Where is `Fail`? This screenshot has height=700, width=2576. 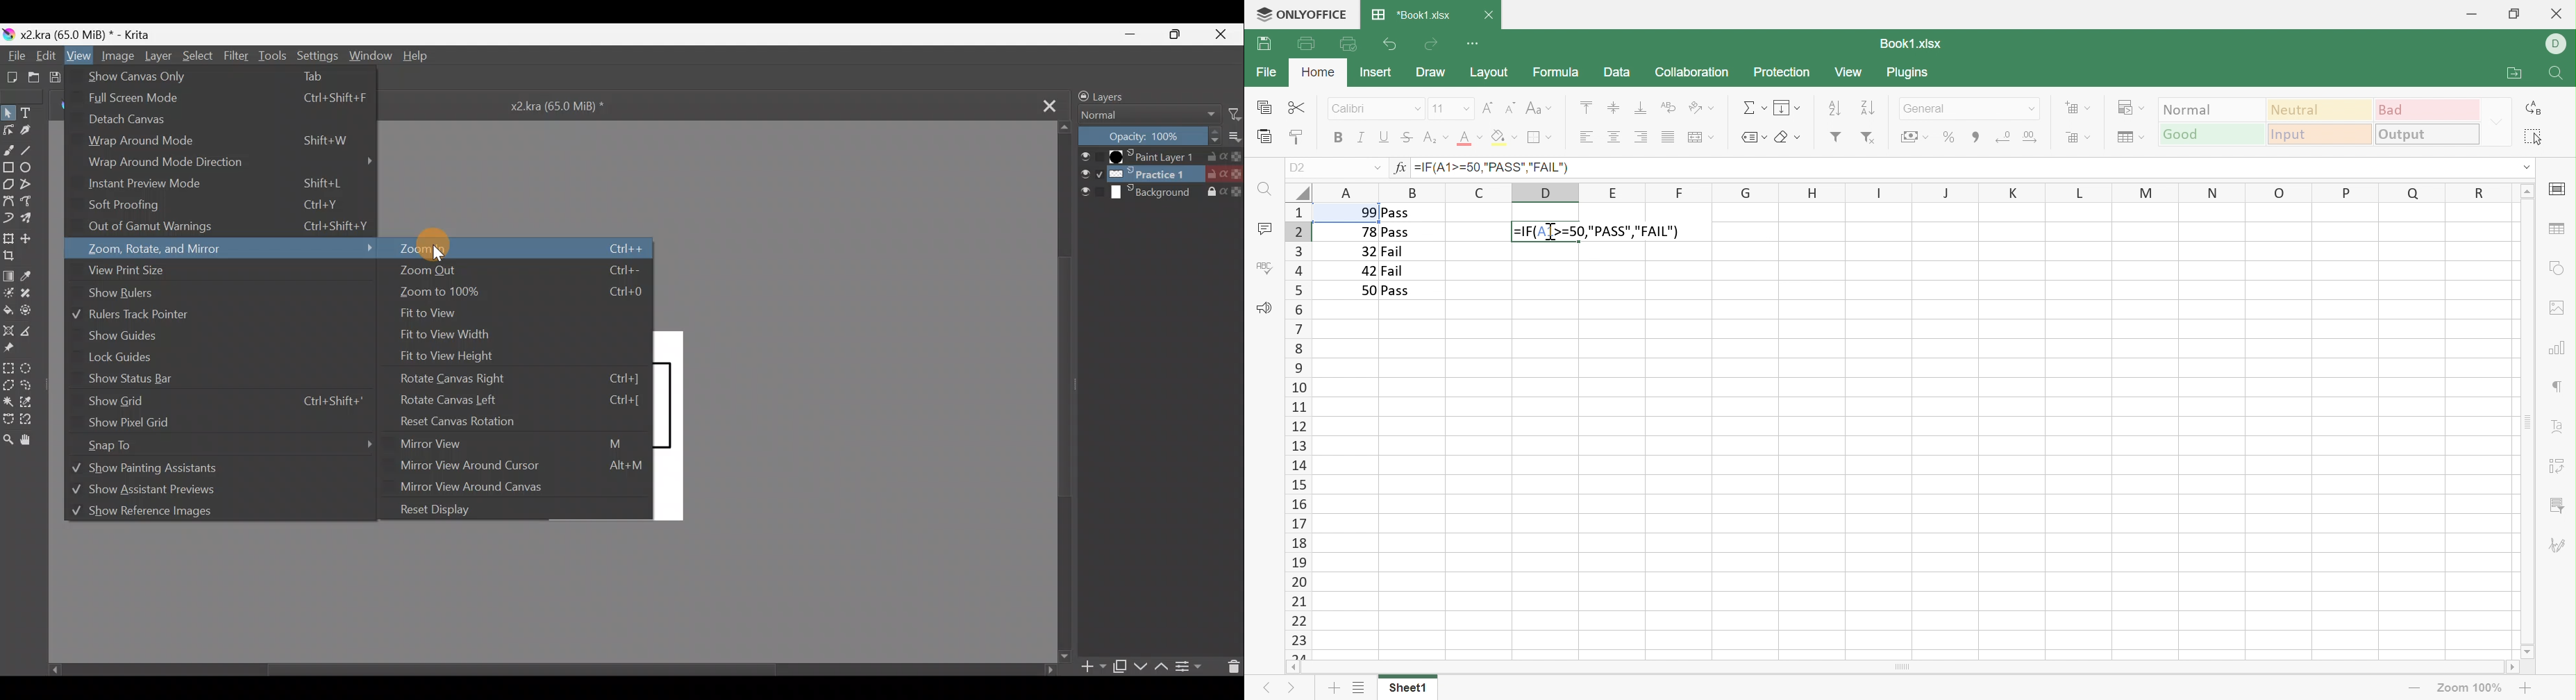 Fail is located at coordinates (1391, 252).